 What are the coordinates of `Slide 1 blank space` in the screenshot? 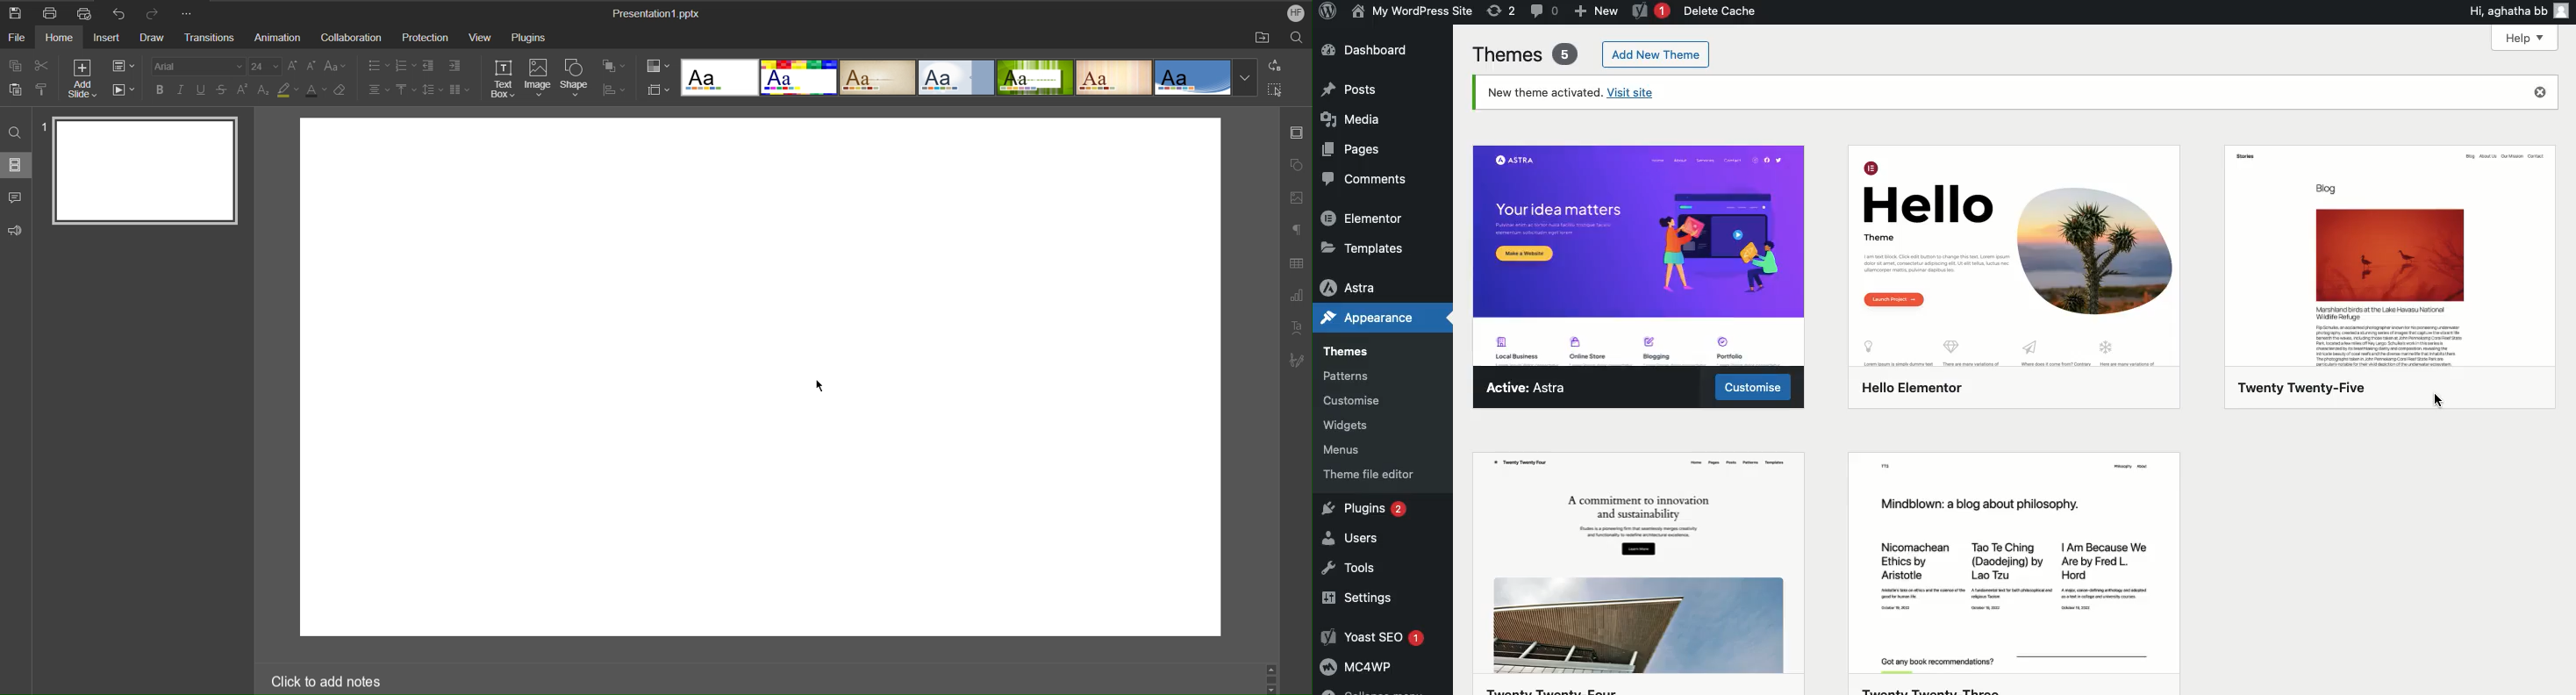 It's located at (759, 377).